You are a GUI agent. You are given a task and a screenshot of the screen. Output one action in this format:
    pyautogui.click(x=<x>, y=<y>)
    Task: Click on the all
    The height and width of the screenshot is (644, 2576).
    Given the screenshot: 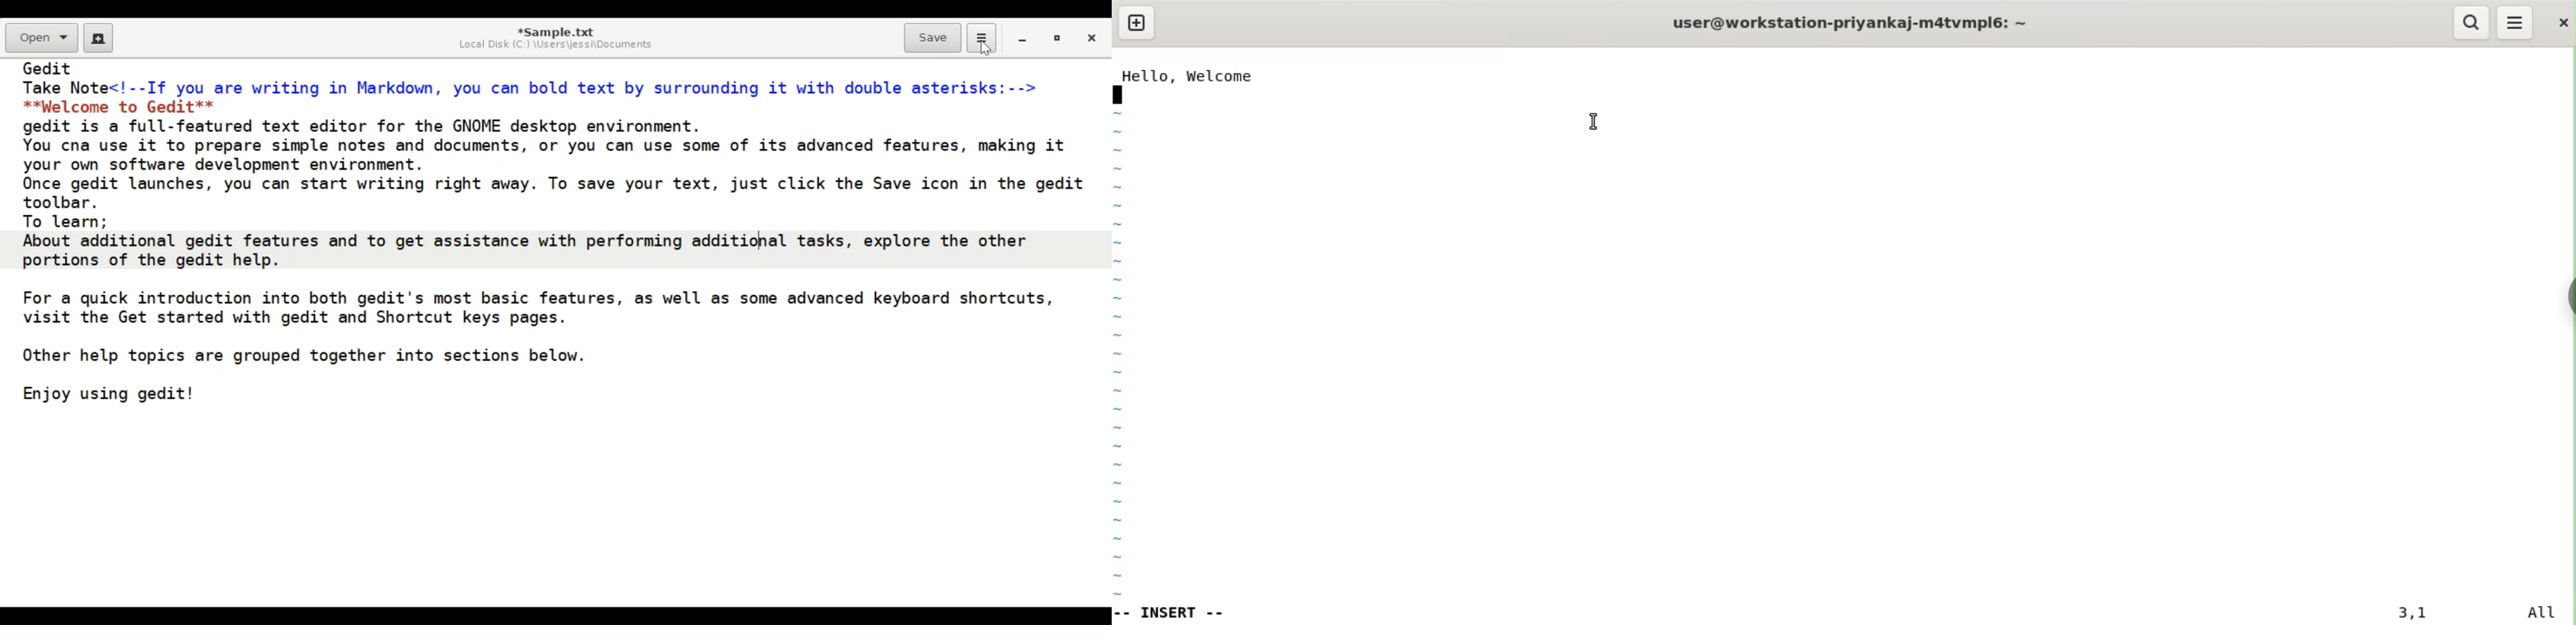 What is the action you would take?
    pyautogui.click(x=2548, y=612)
    